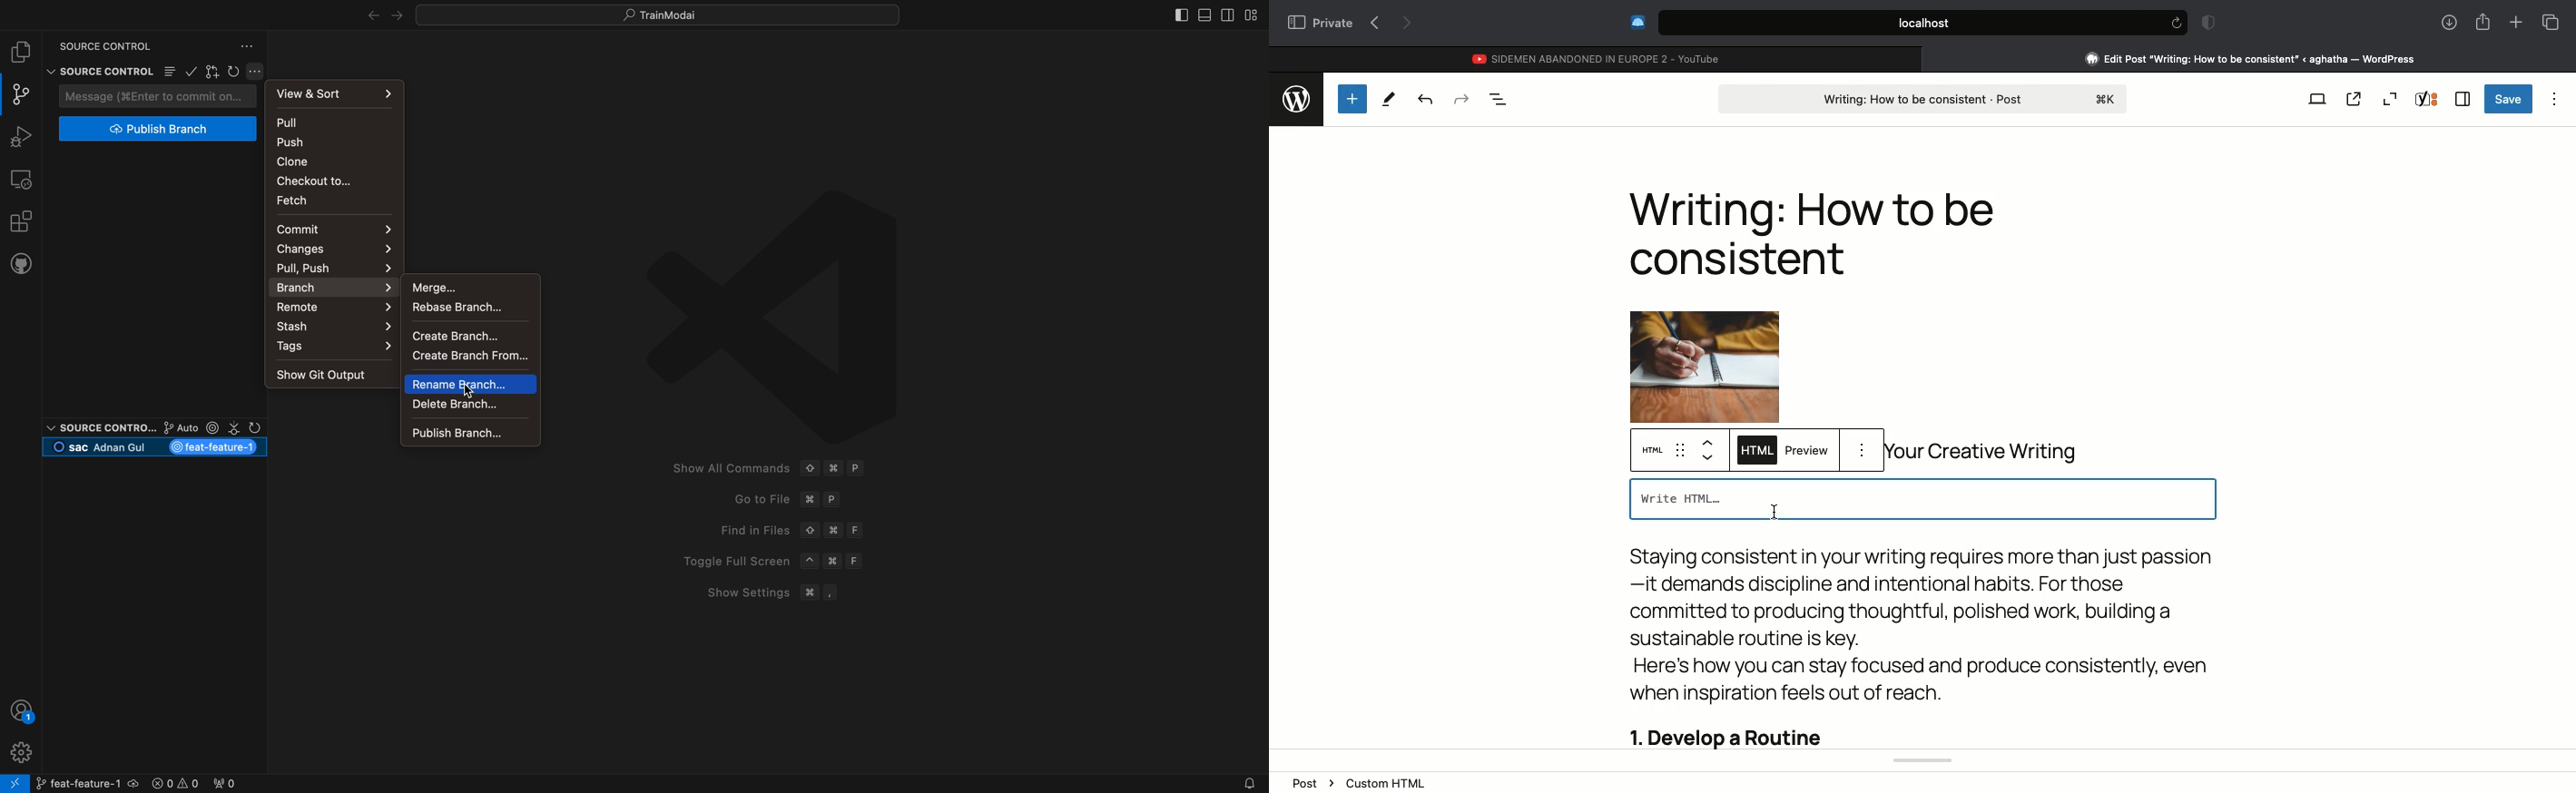 This screenshot has width=2576, height=812. Describe the element at coordinates (331, 326) in the screenshot. I see `stash` at that location.